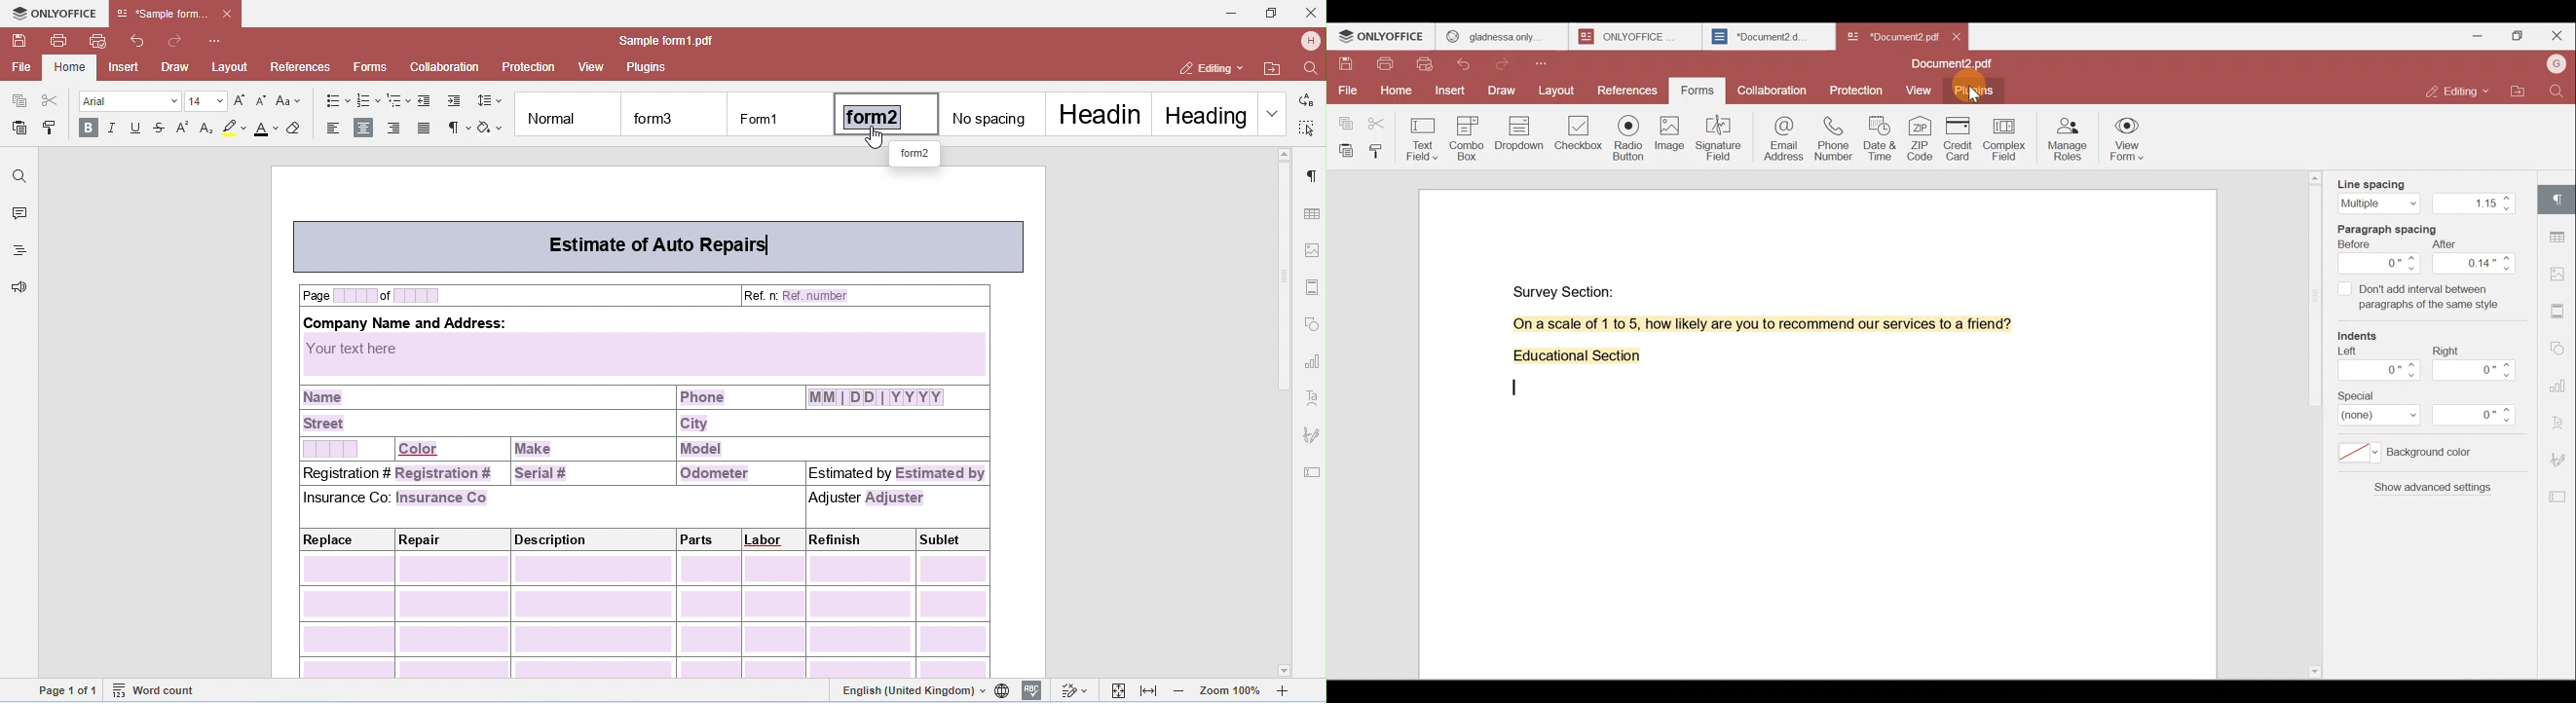 This screenshot has height=728, width=2576. Describe the element at coordinates (1571, 359) in the screenshot. I see `Educational Section` at that location.